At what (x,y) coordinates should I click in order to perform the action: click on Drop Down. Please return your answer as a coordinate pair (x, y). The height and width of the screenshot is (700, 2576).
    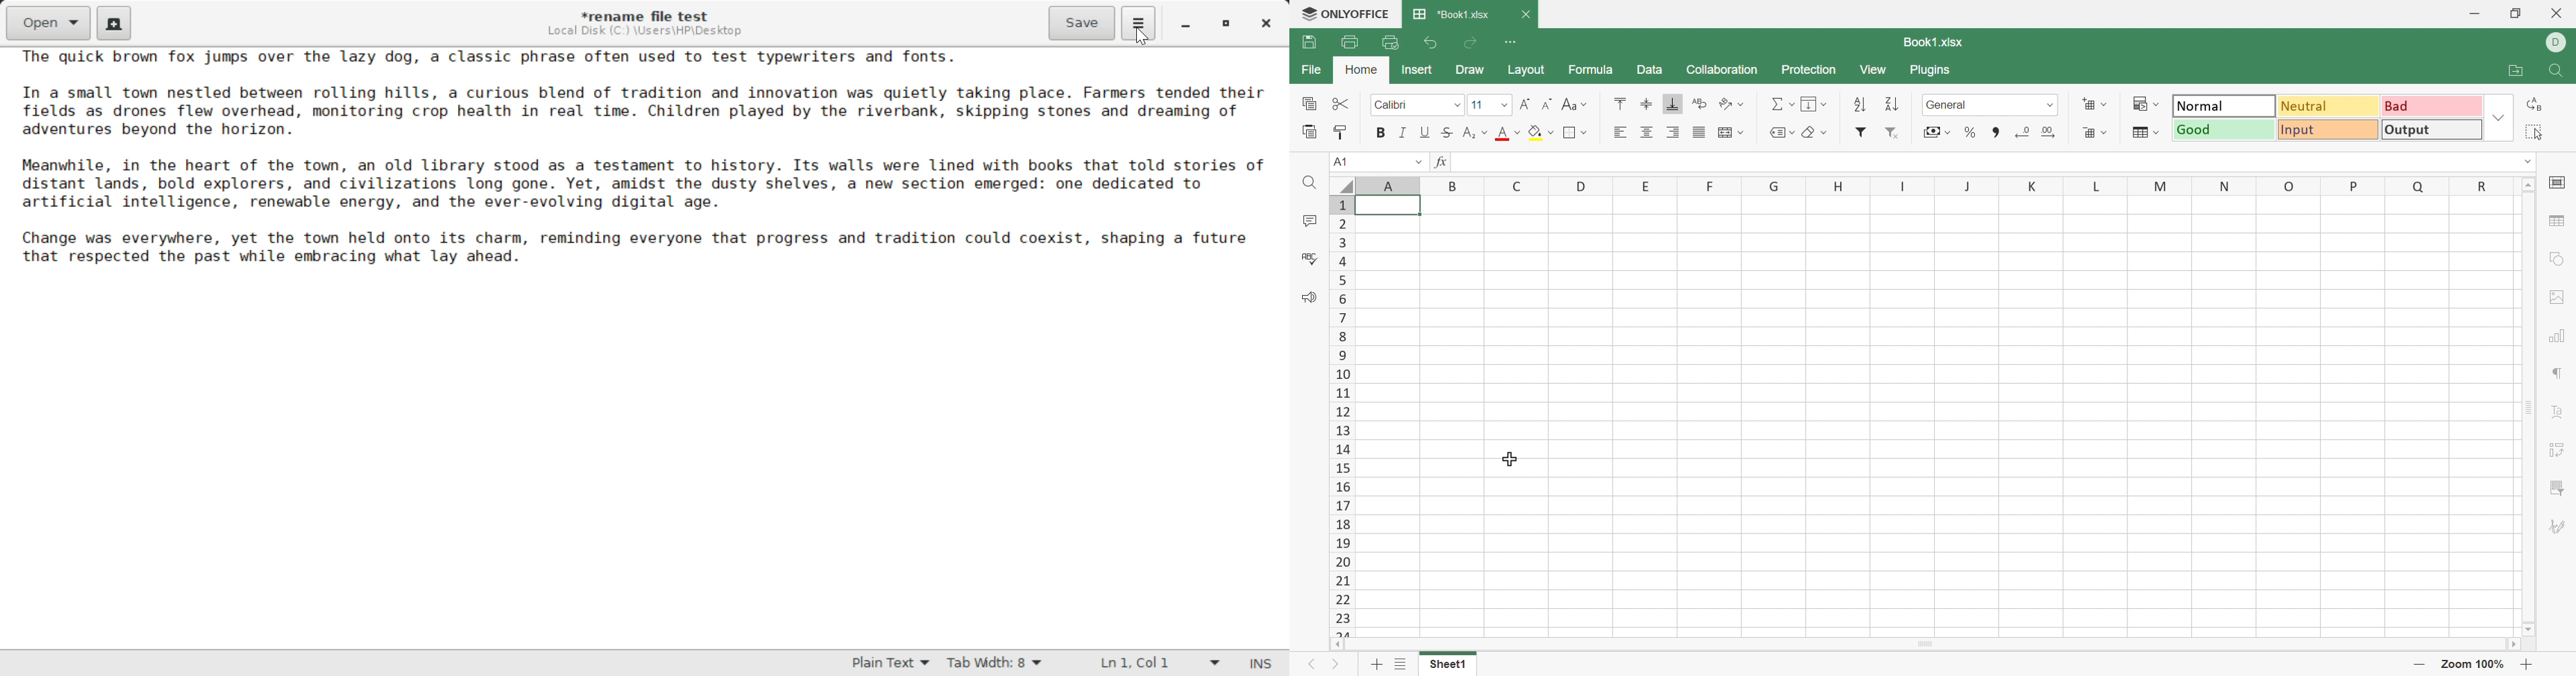
    Looking at the image, I should click on (1824, 133).